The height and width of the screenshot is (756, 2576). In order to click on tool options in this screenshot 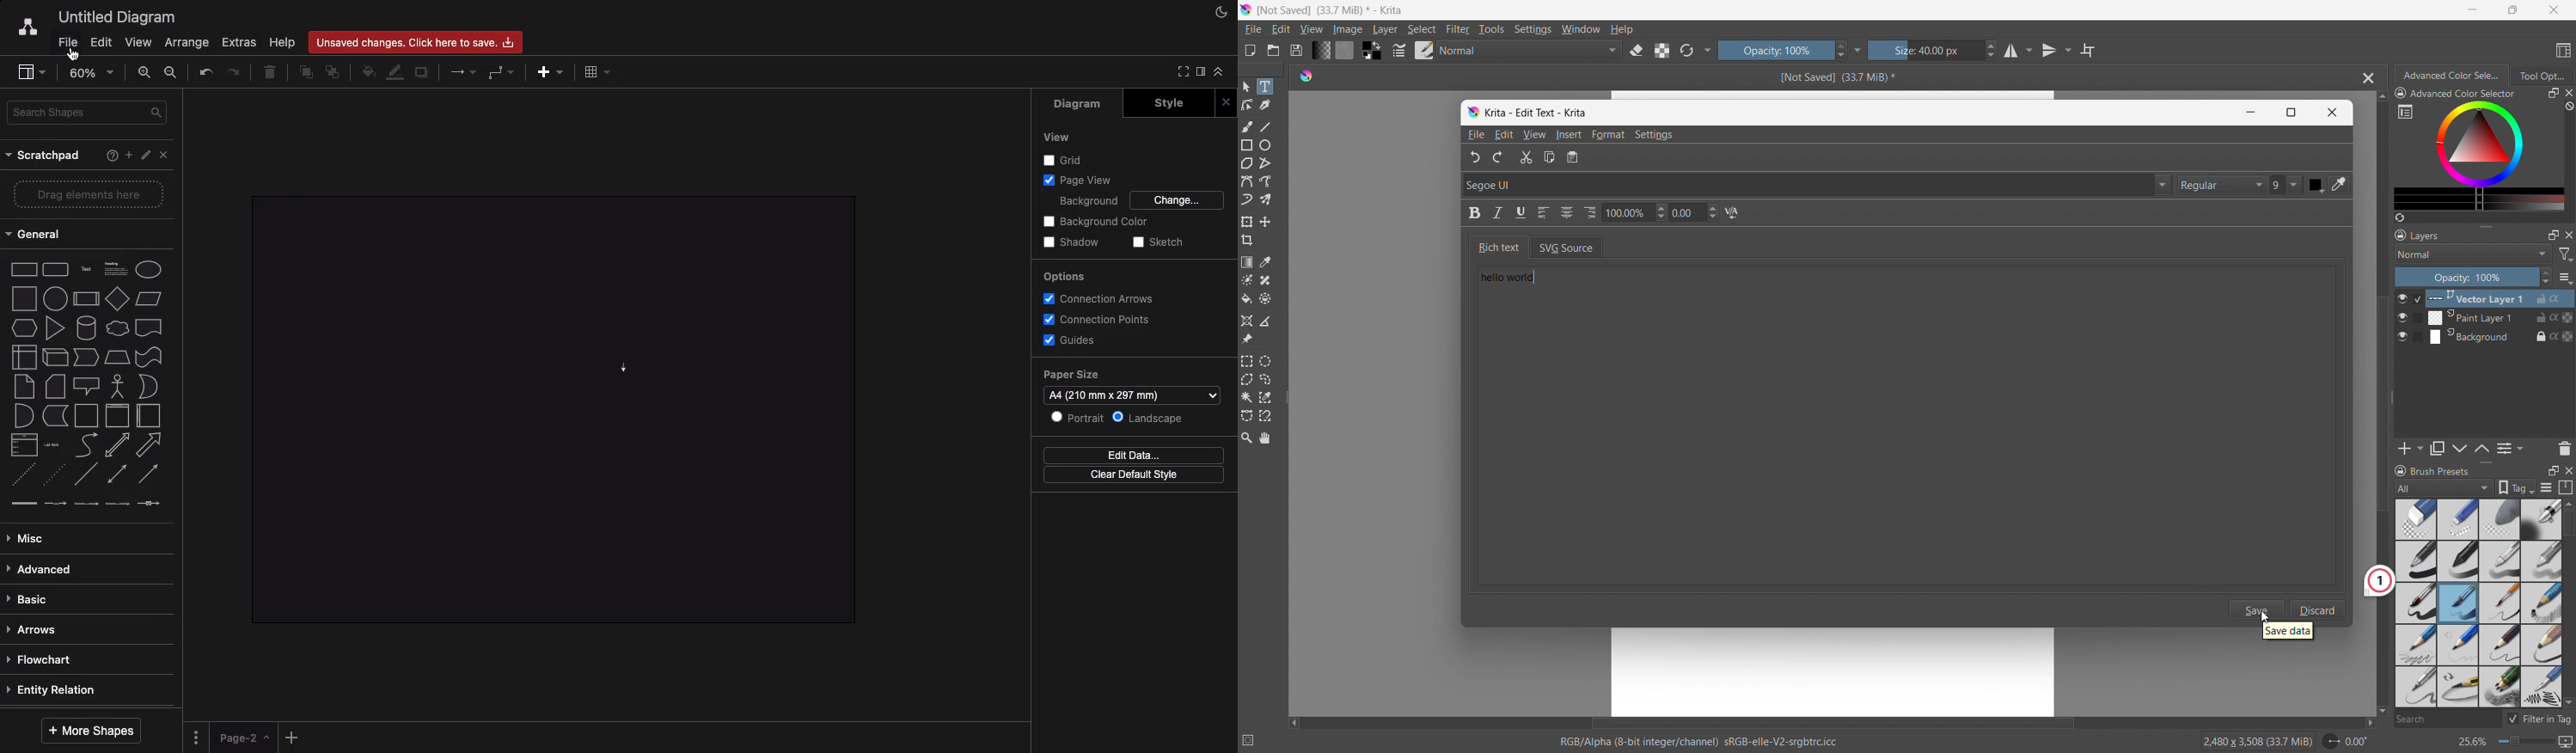, I will do `click(2541, 75)`.